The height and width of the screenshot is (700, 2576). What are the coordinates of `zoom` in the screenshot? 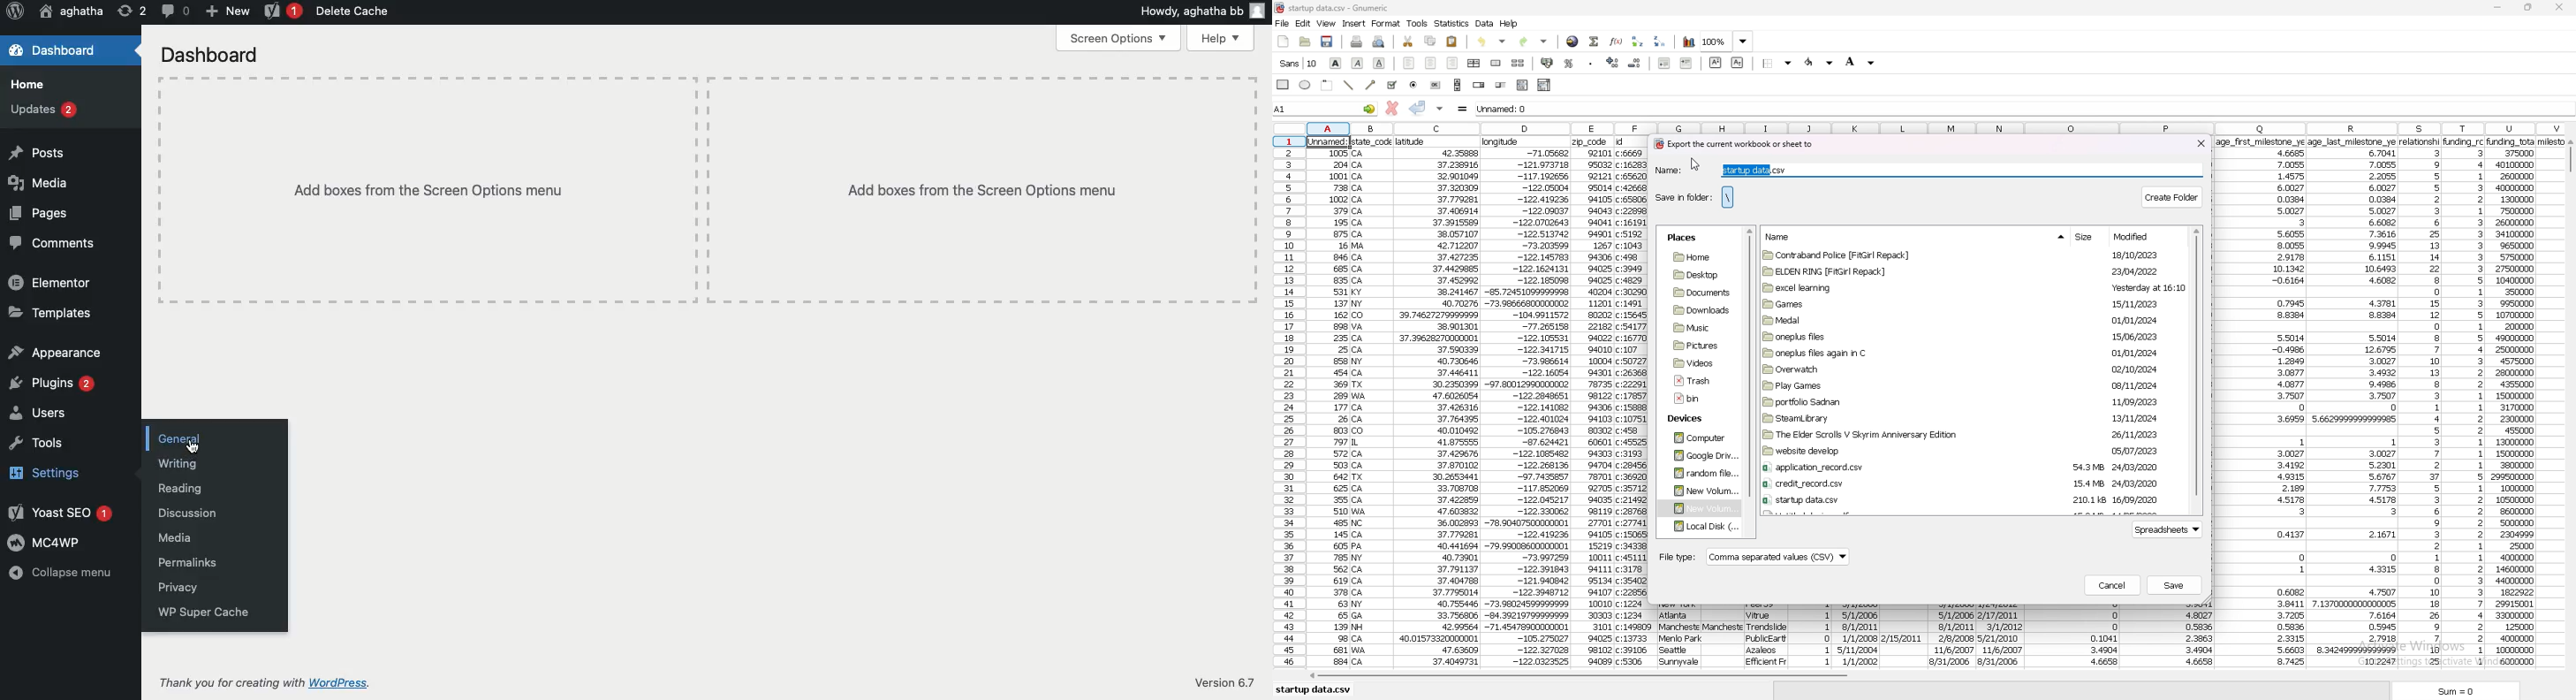 It's located at (1728, 42).